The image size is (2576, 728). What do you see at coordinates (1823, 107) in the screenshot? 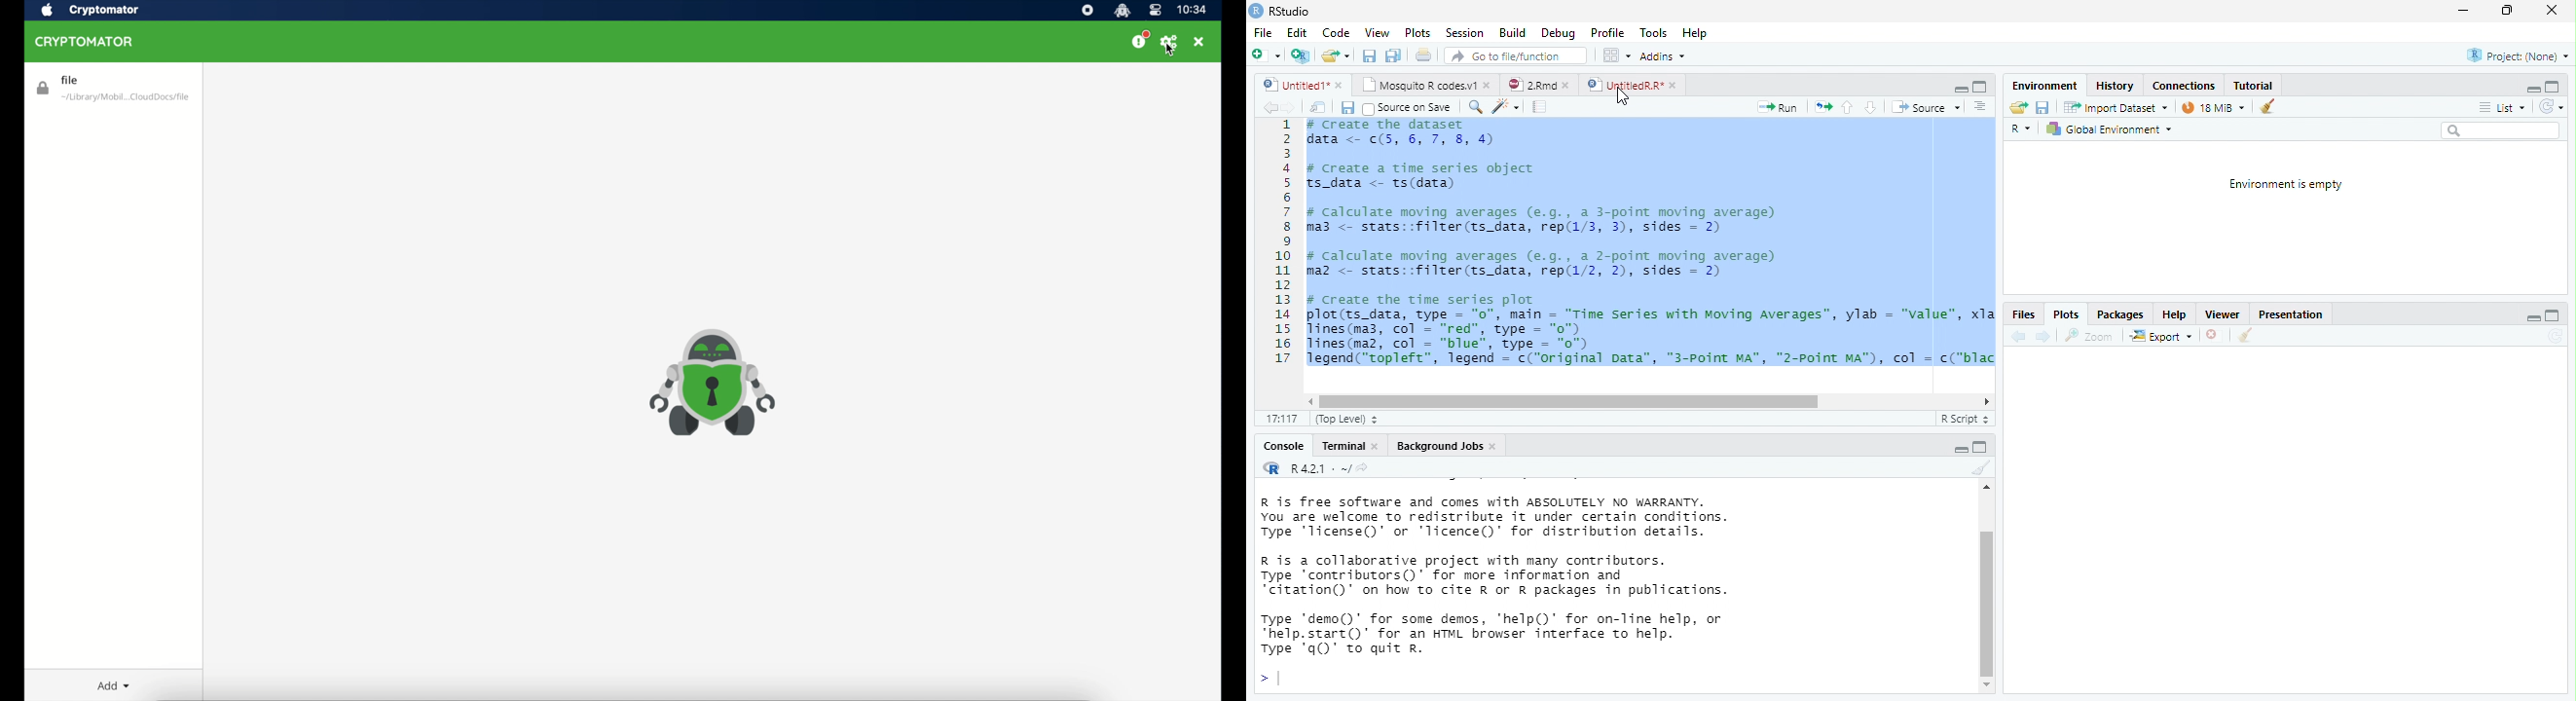
I see `re-run the previous code` at bounding box center [1823, 107].